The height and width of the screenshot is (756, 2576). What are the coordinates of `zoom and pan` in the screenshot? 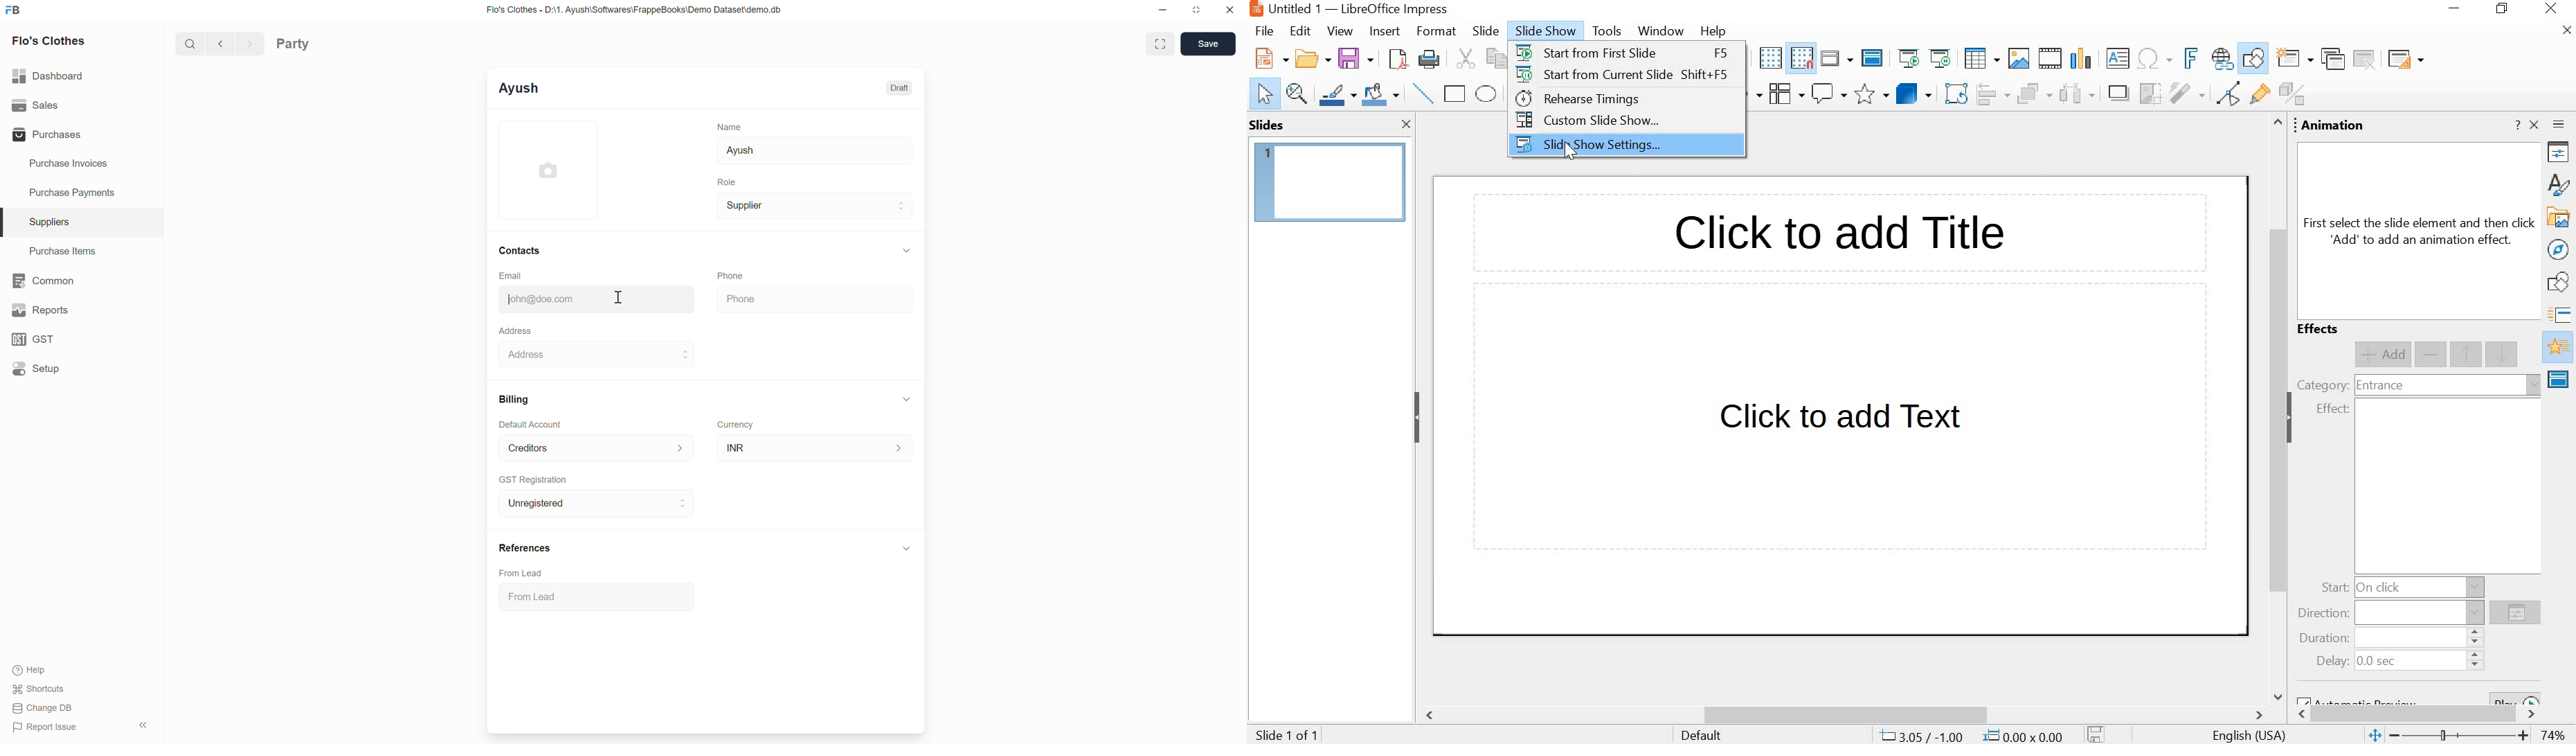 It's located at (1297, 94).